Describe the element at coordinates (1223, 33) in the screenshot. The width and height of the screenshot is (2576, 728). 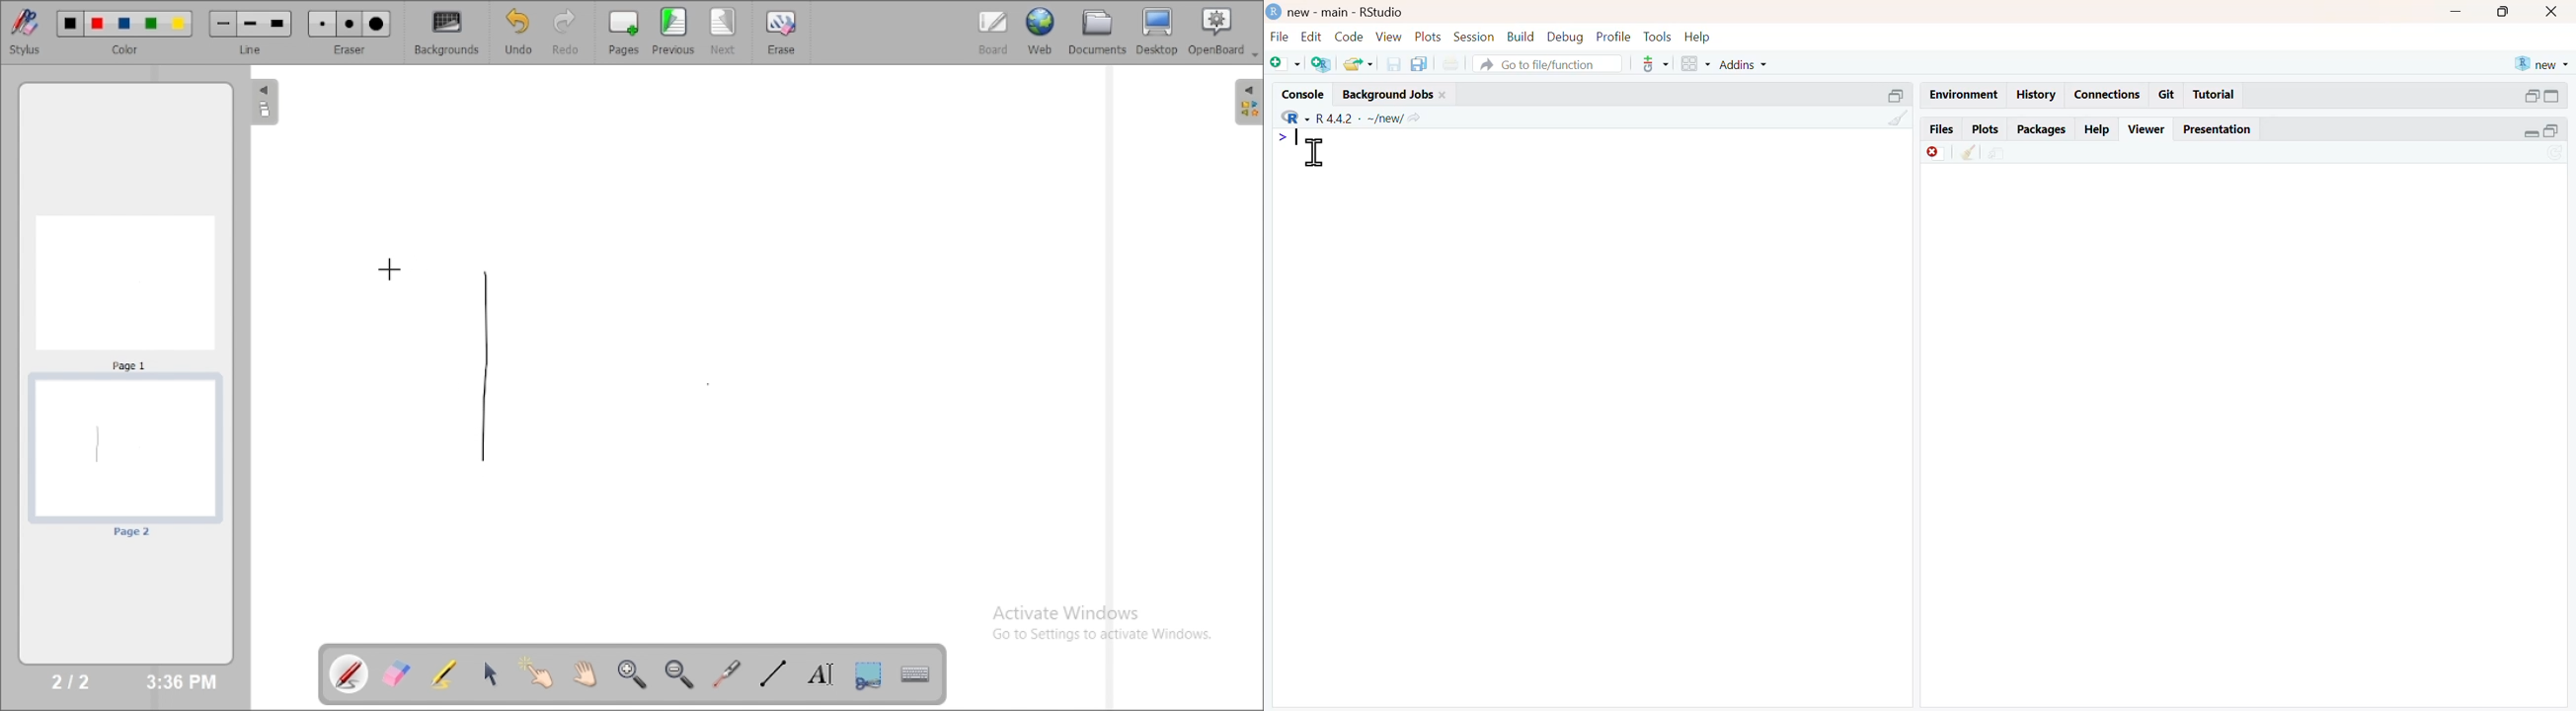
I see `openboard` at that location.